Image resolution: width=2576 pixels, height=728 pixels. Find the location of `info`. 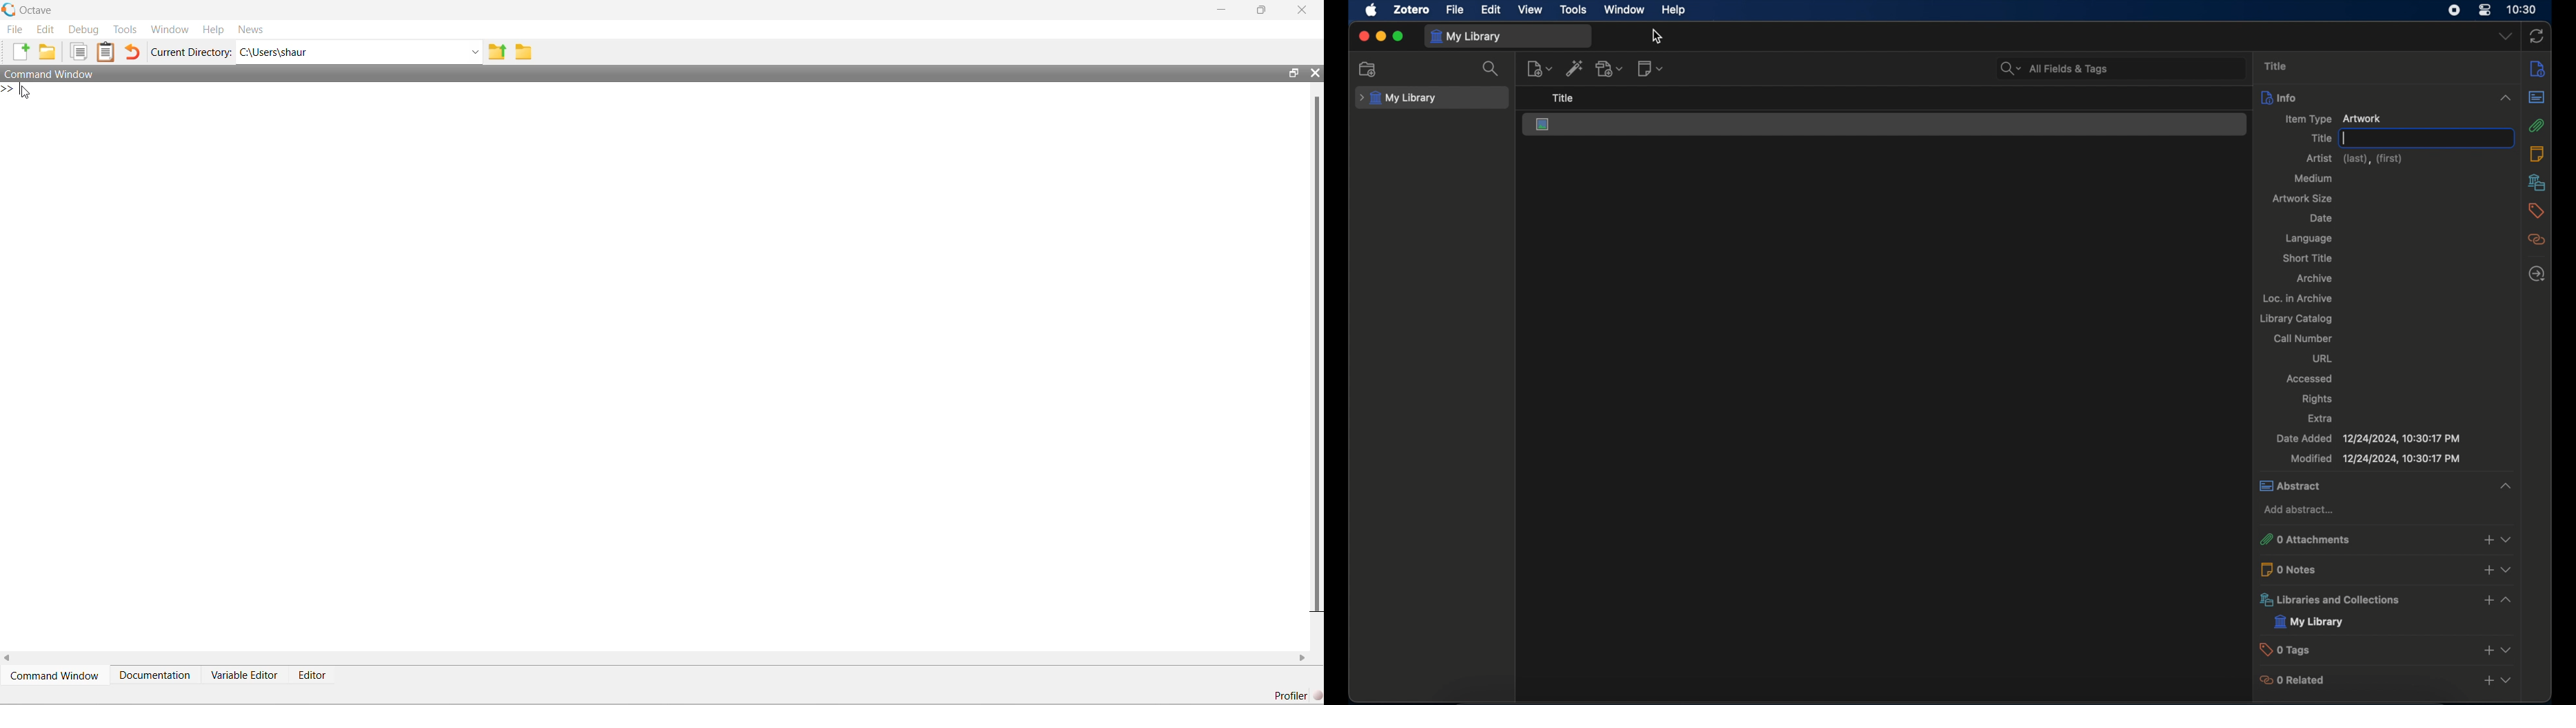

info is located at coordinates (2388, 97).